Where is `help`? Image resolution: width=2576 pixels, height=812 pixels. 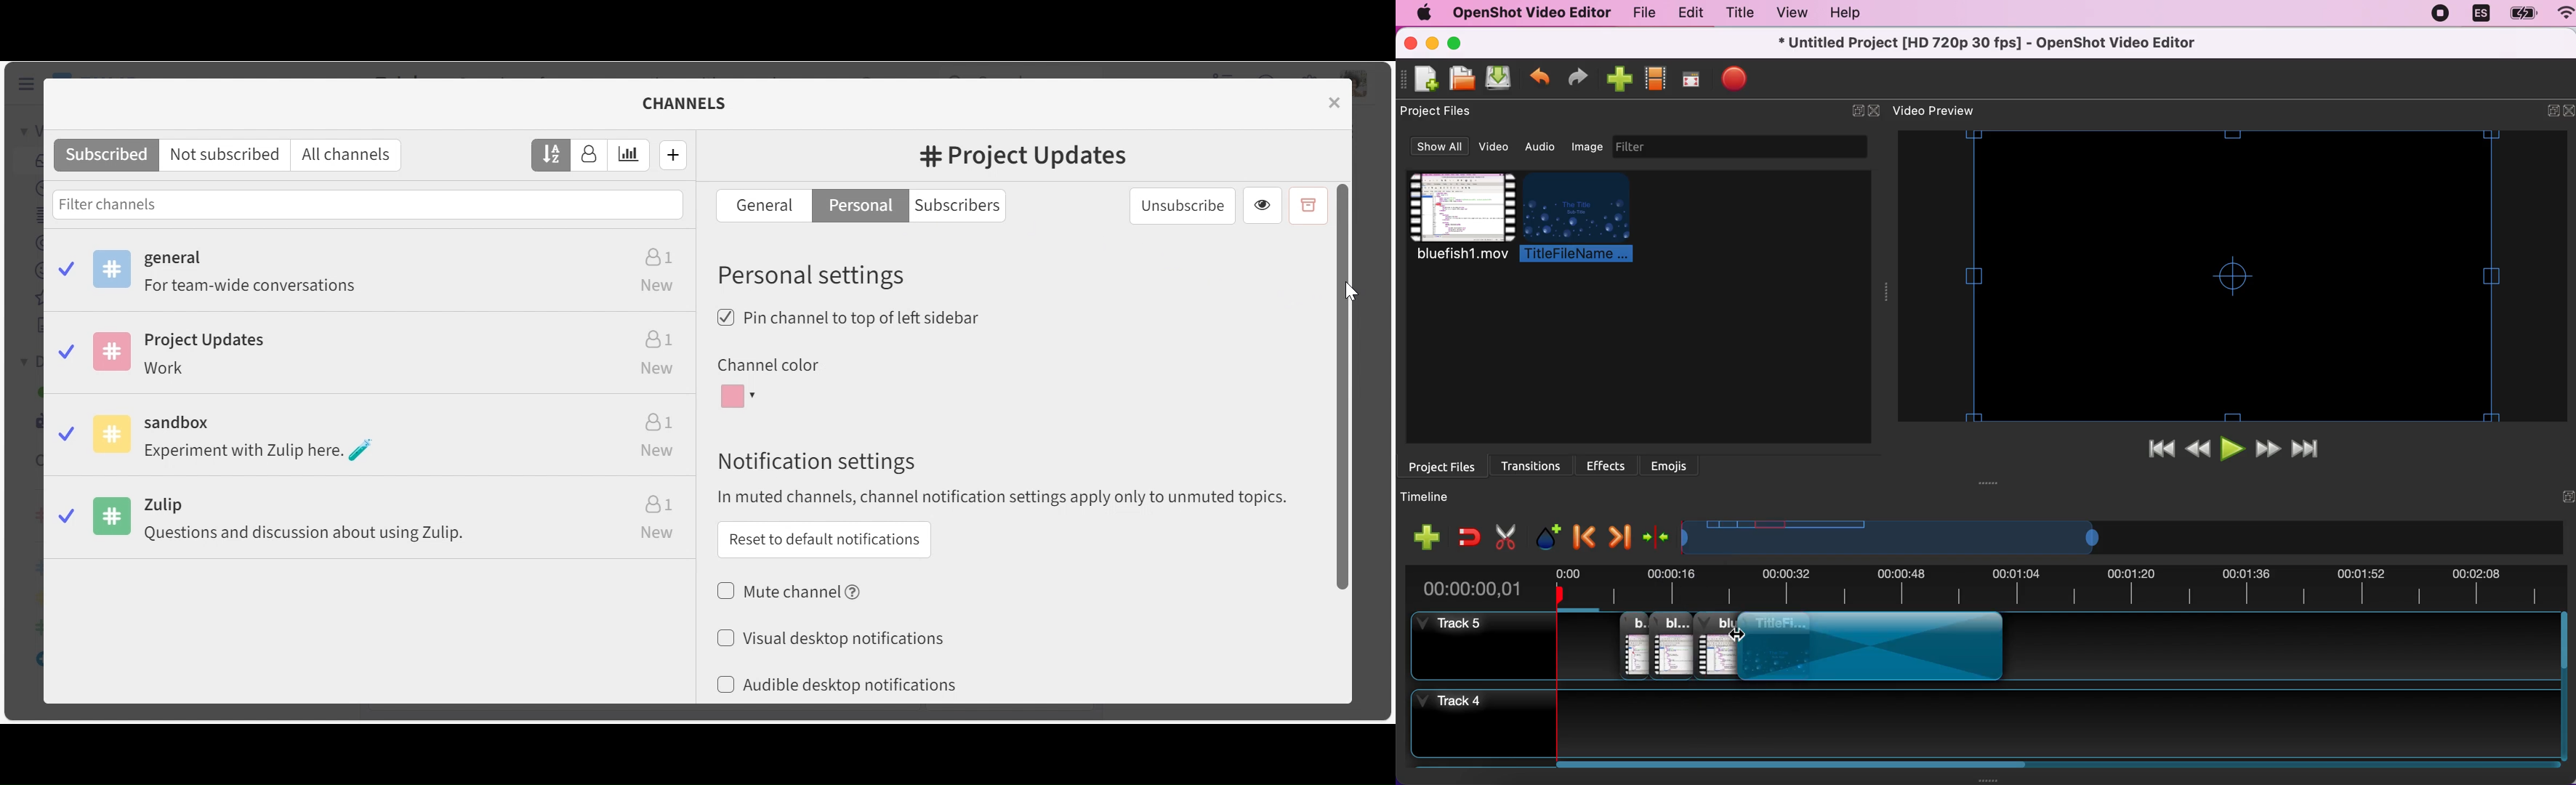
help is located at coordinates (1840, 15).